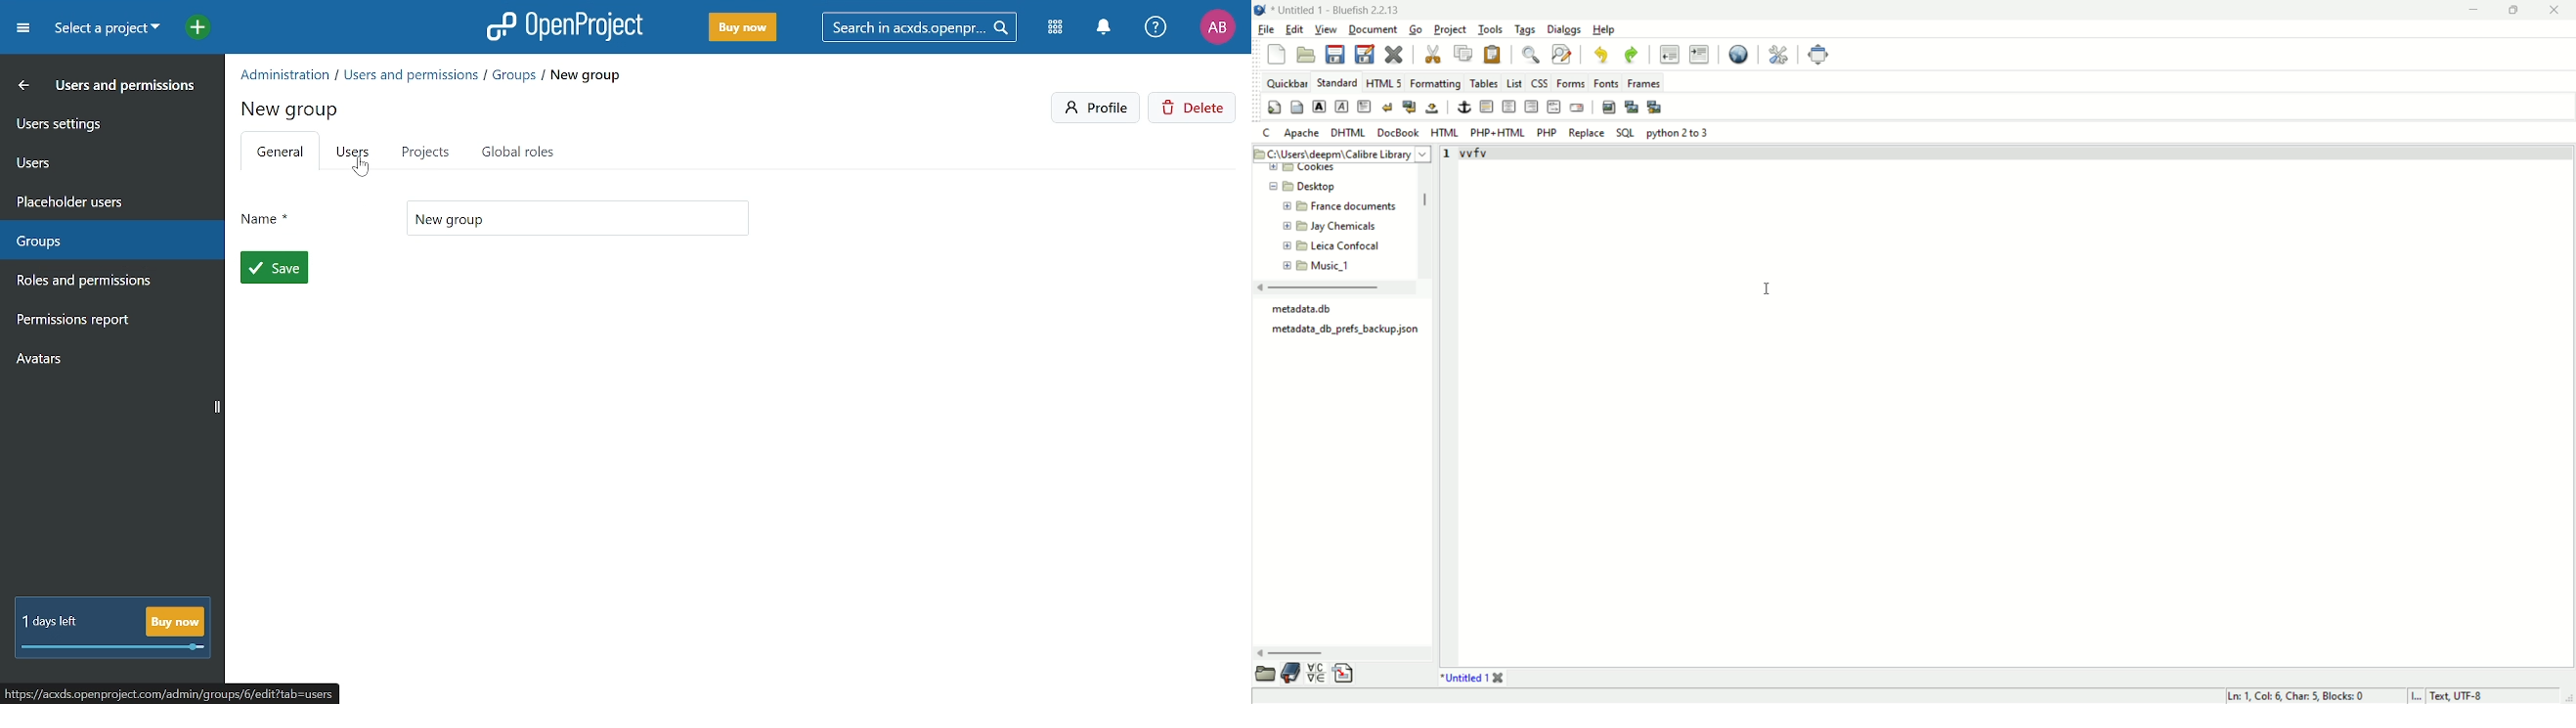 This screenshot has height=728, width=2576. Describe the element at coordinates (1436, 52) in the screenshot. I see `cut` at that location.